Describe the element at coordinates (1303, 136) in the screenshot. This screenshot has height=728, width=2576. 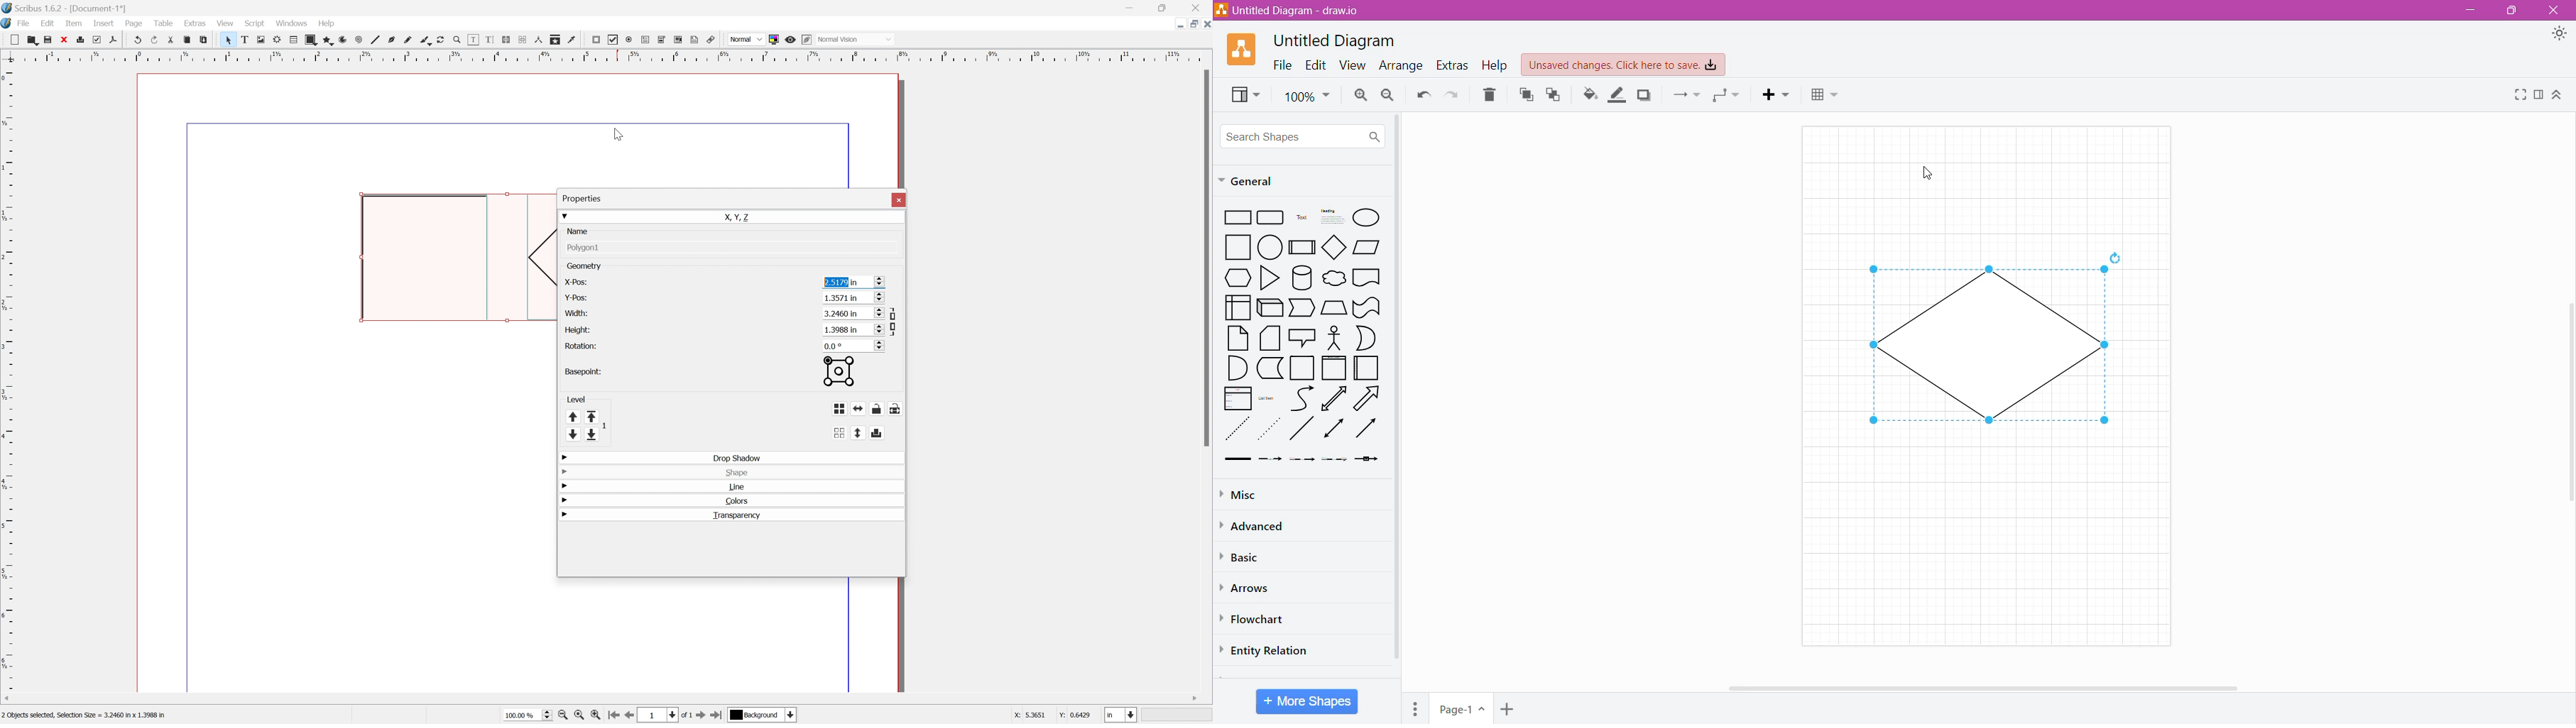
I see `Search Shapes` at that location.